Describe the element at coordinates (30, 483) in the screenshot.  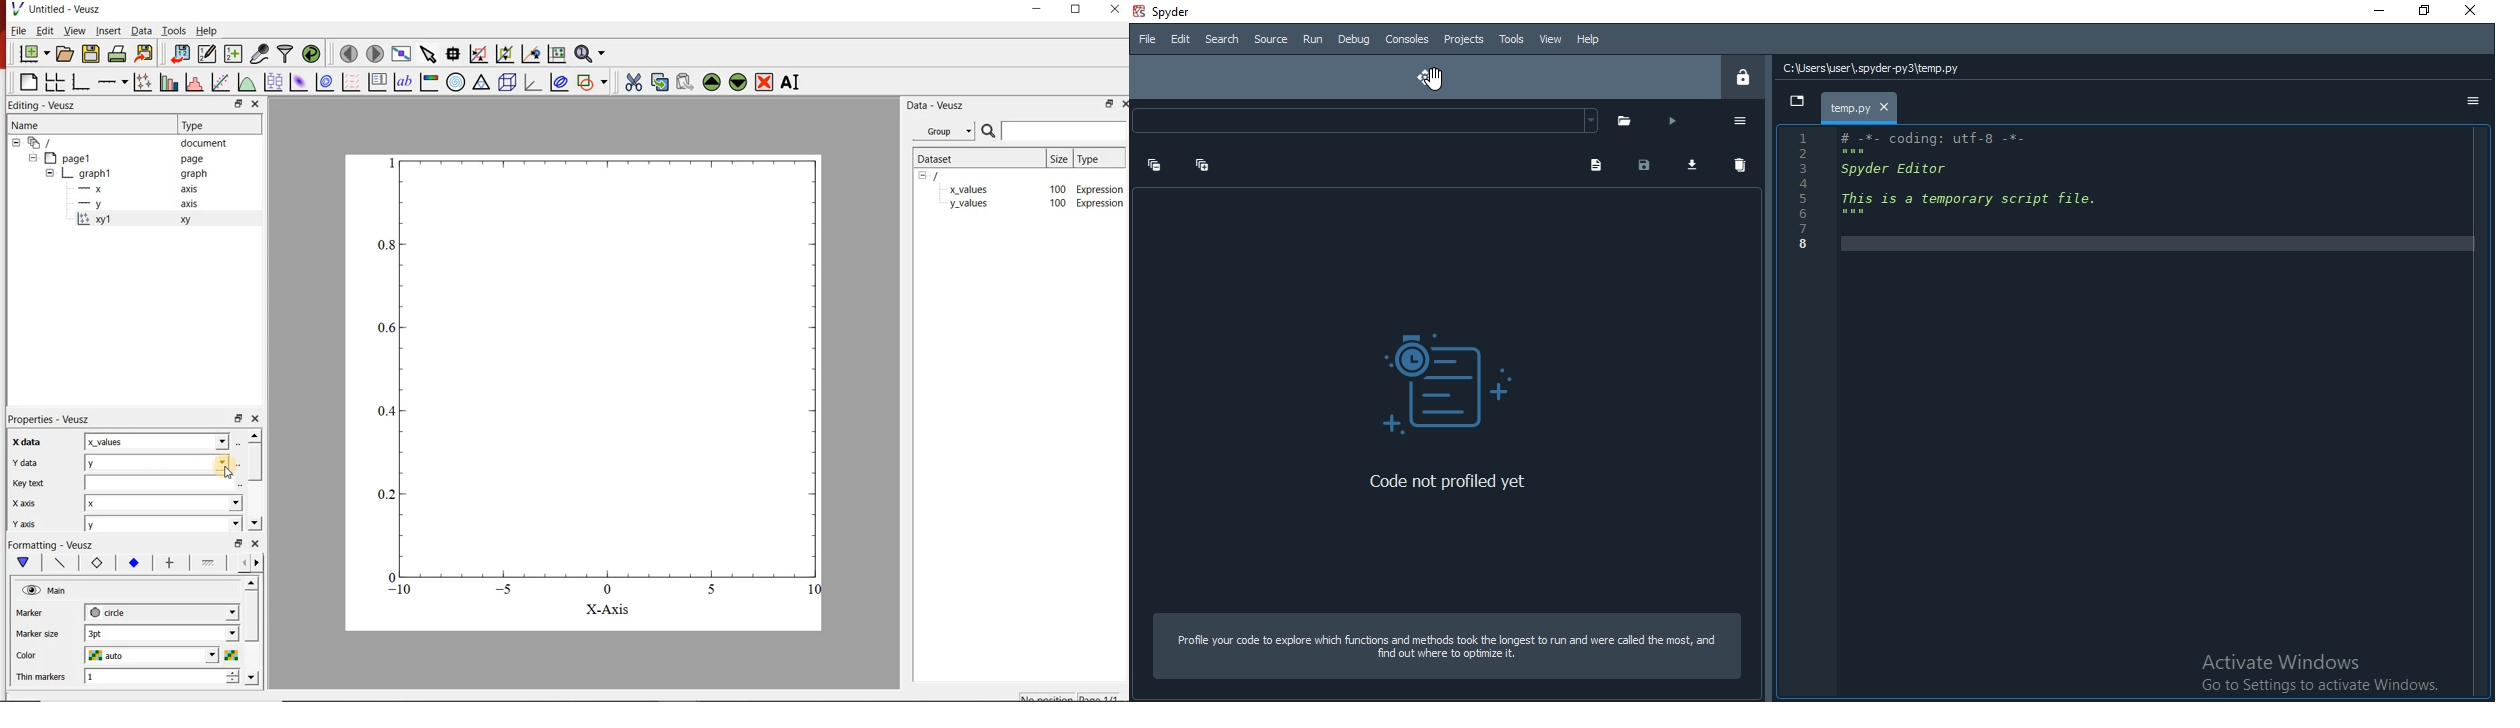
I see `Key text` at that location.